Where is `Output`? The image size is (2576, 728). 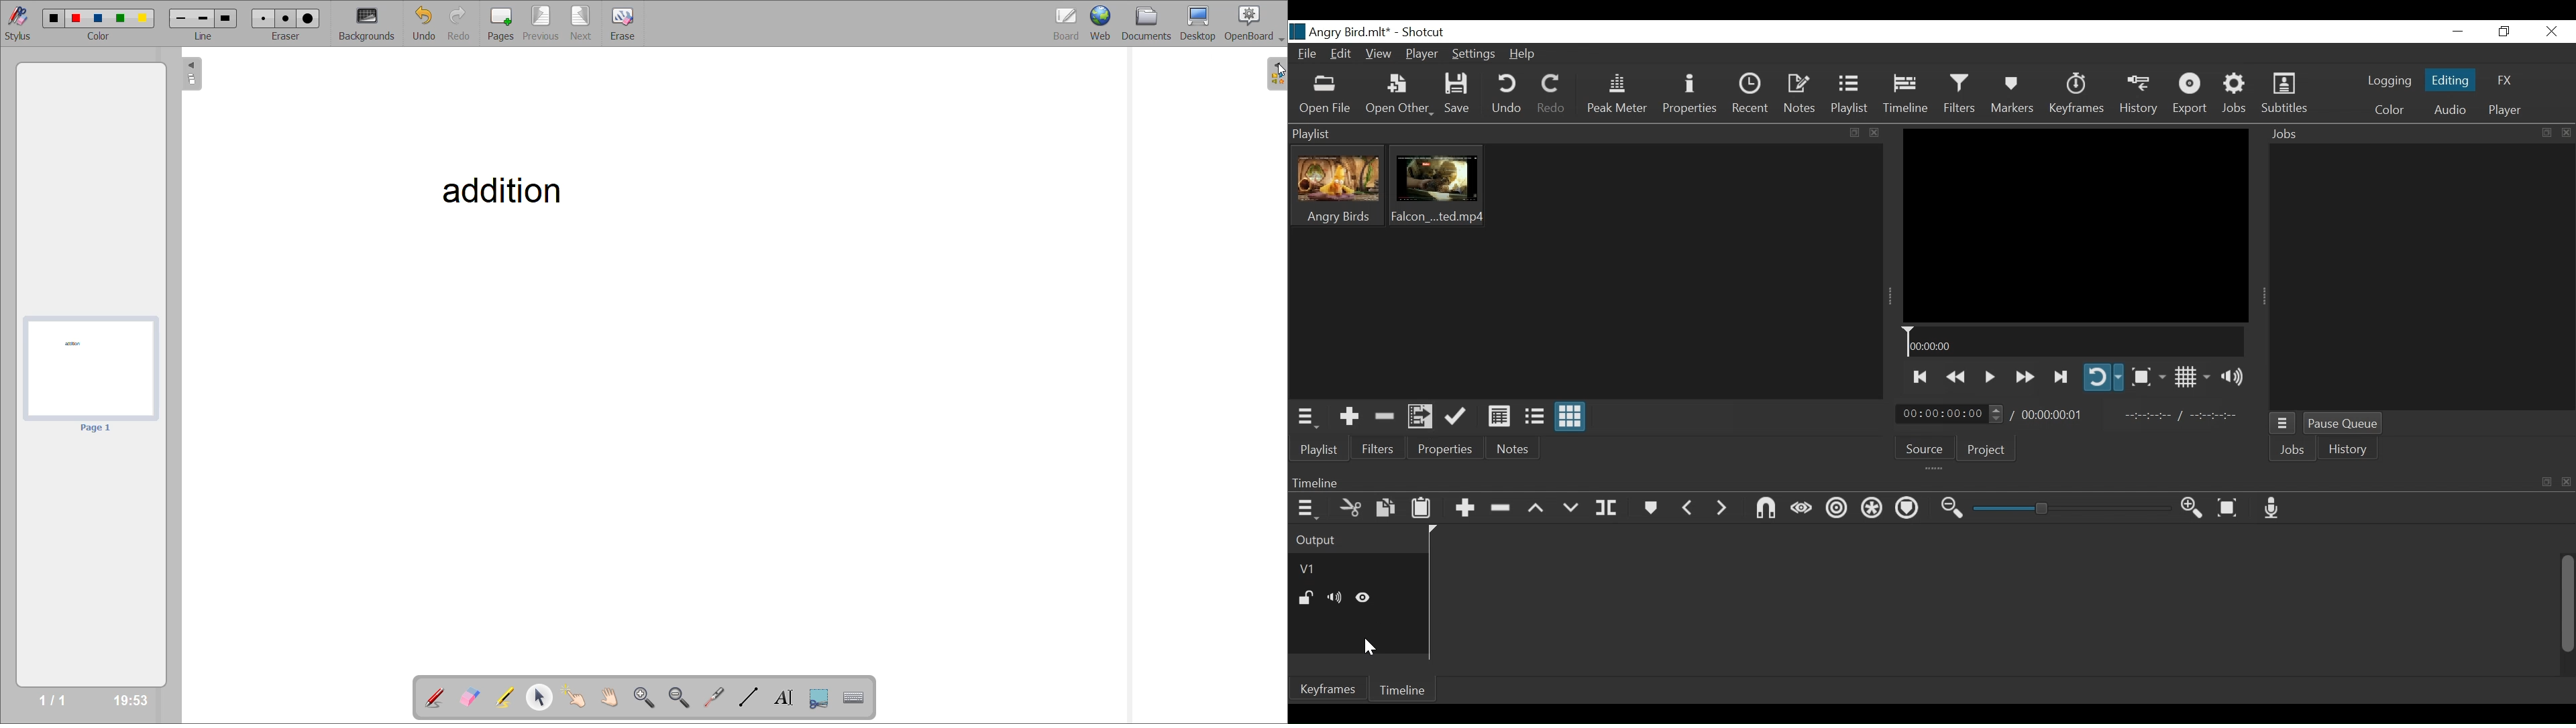 Output is located at coordinates (1357, 540).